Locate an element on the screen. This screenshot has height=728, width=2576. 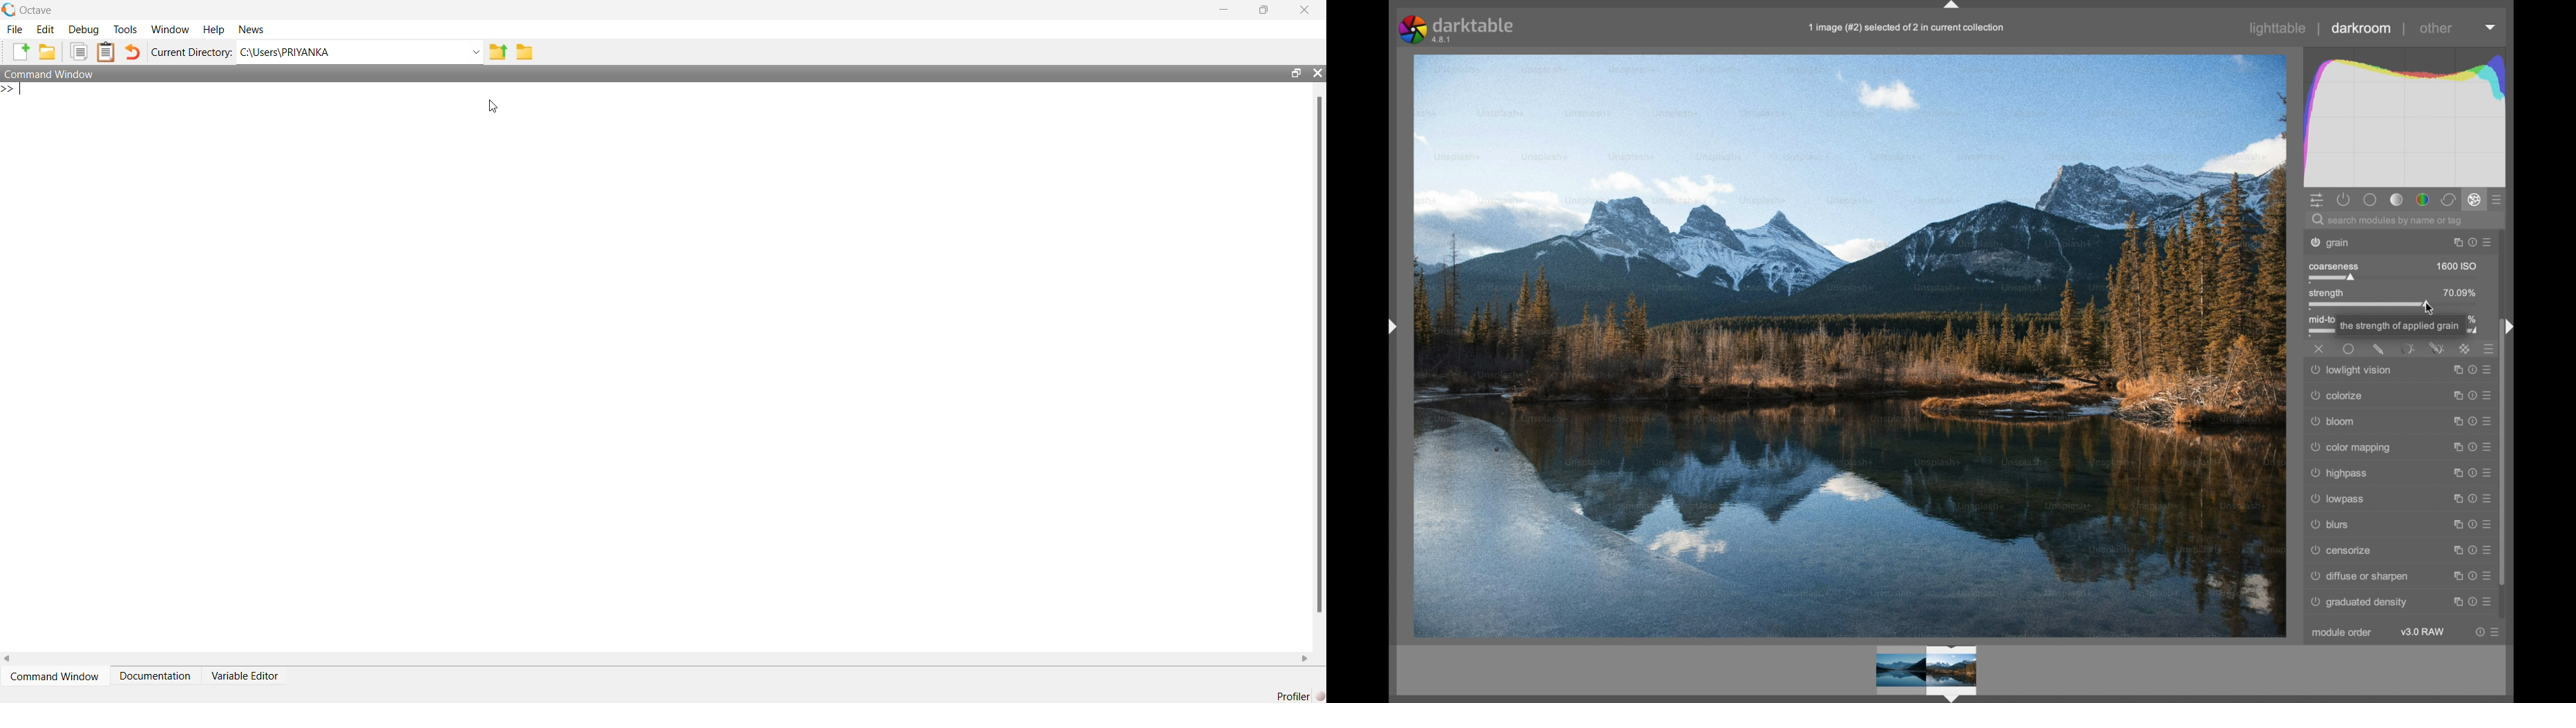
highpass is located at coordinates (2344, 475).